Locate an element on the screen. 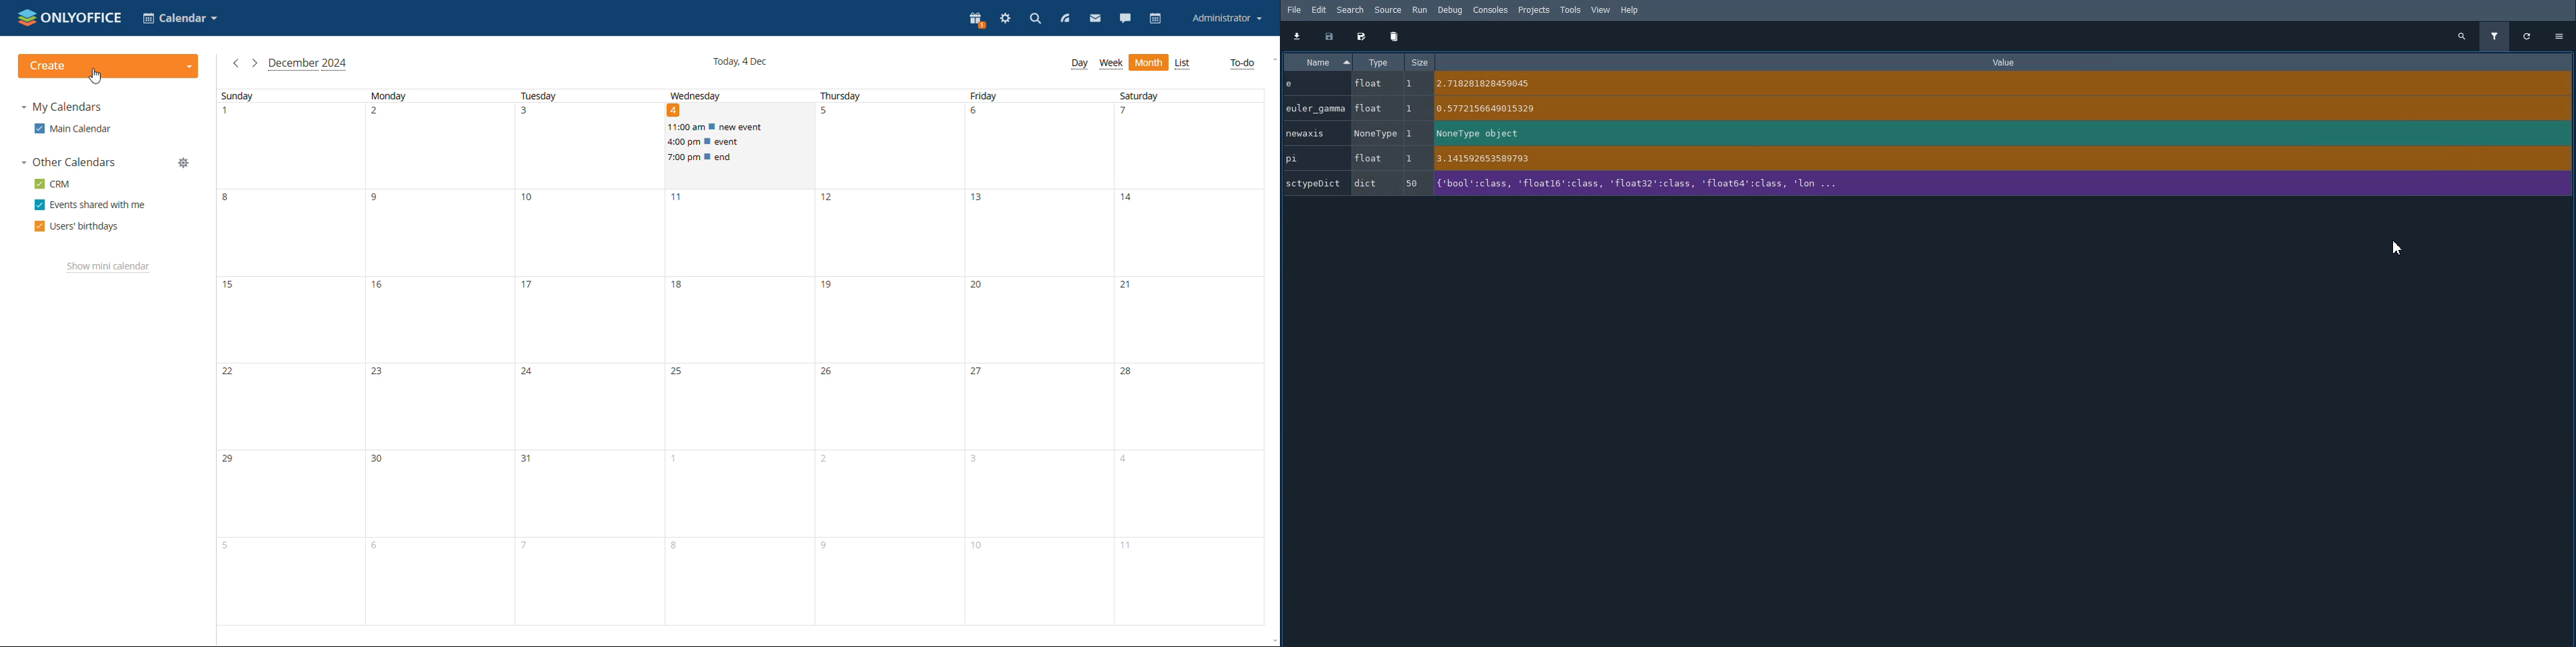  0.5772156649015329 is located at coordinates (1989, 108).